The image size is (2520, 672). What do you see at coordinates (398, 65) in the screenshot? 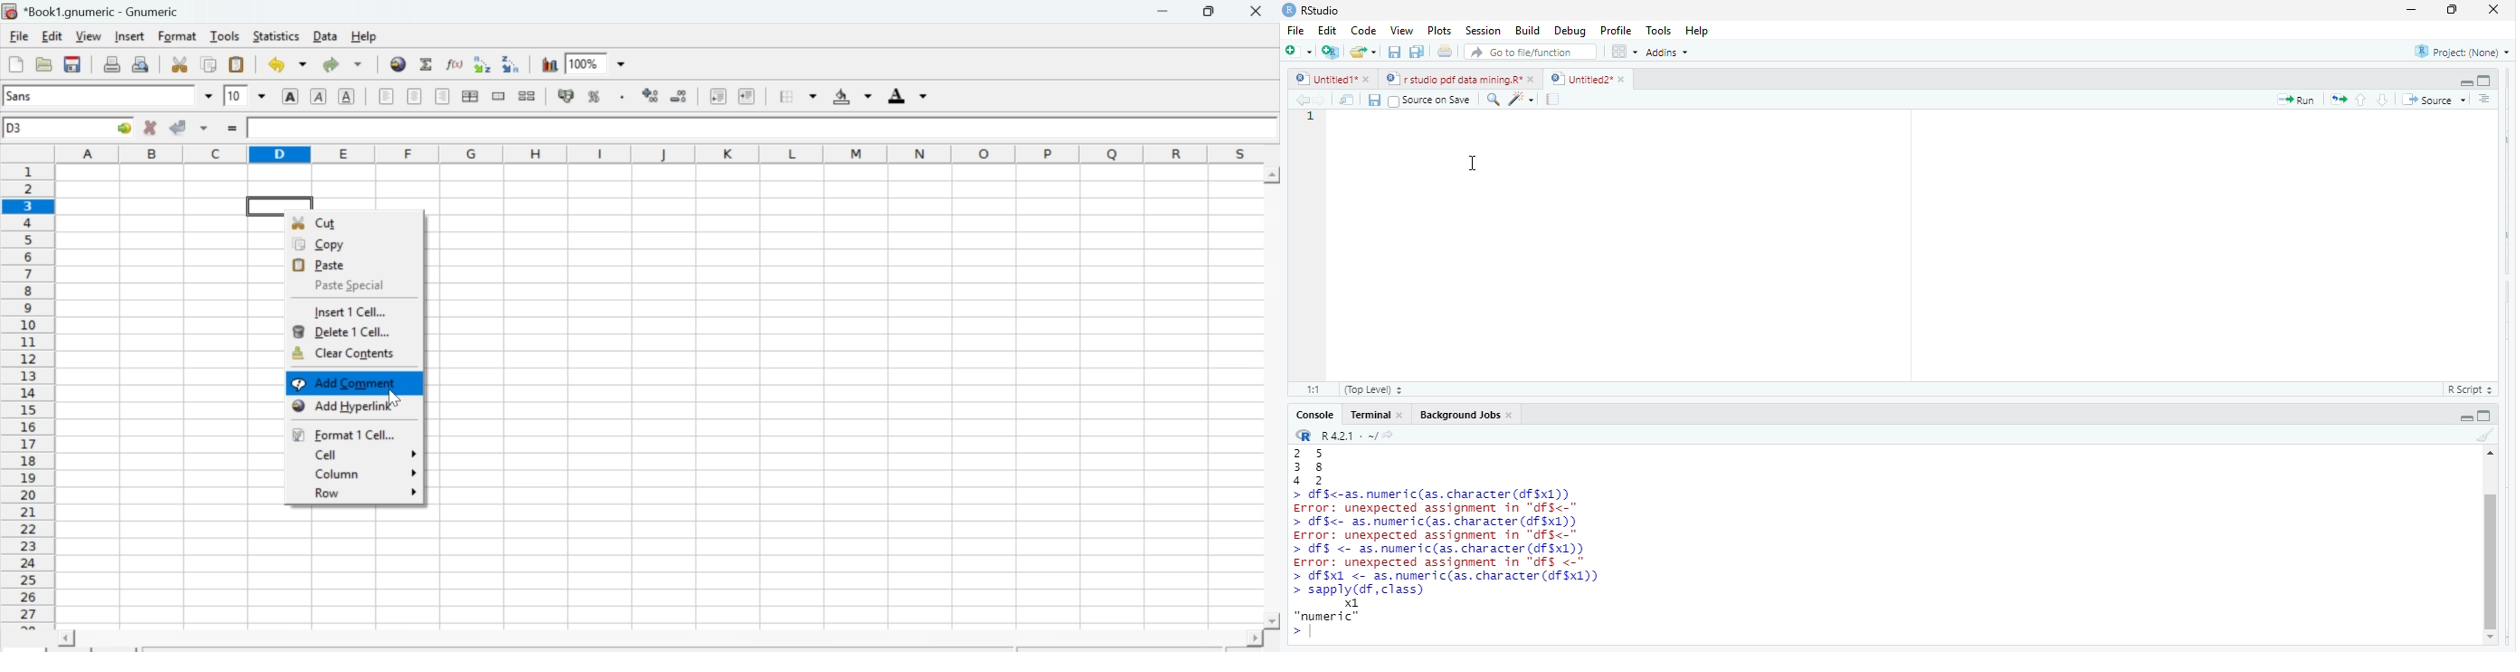
I see `Hyperlink` at bounding box center [398, 65].